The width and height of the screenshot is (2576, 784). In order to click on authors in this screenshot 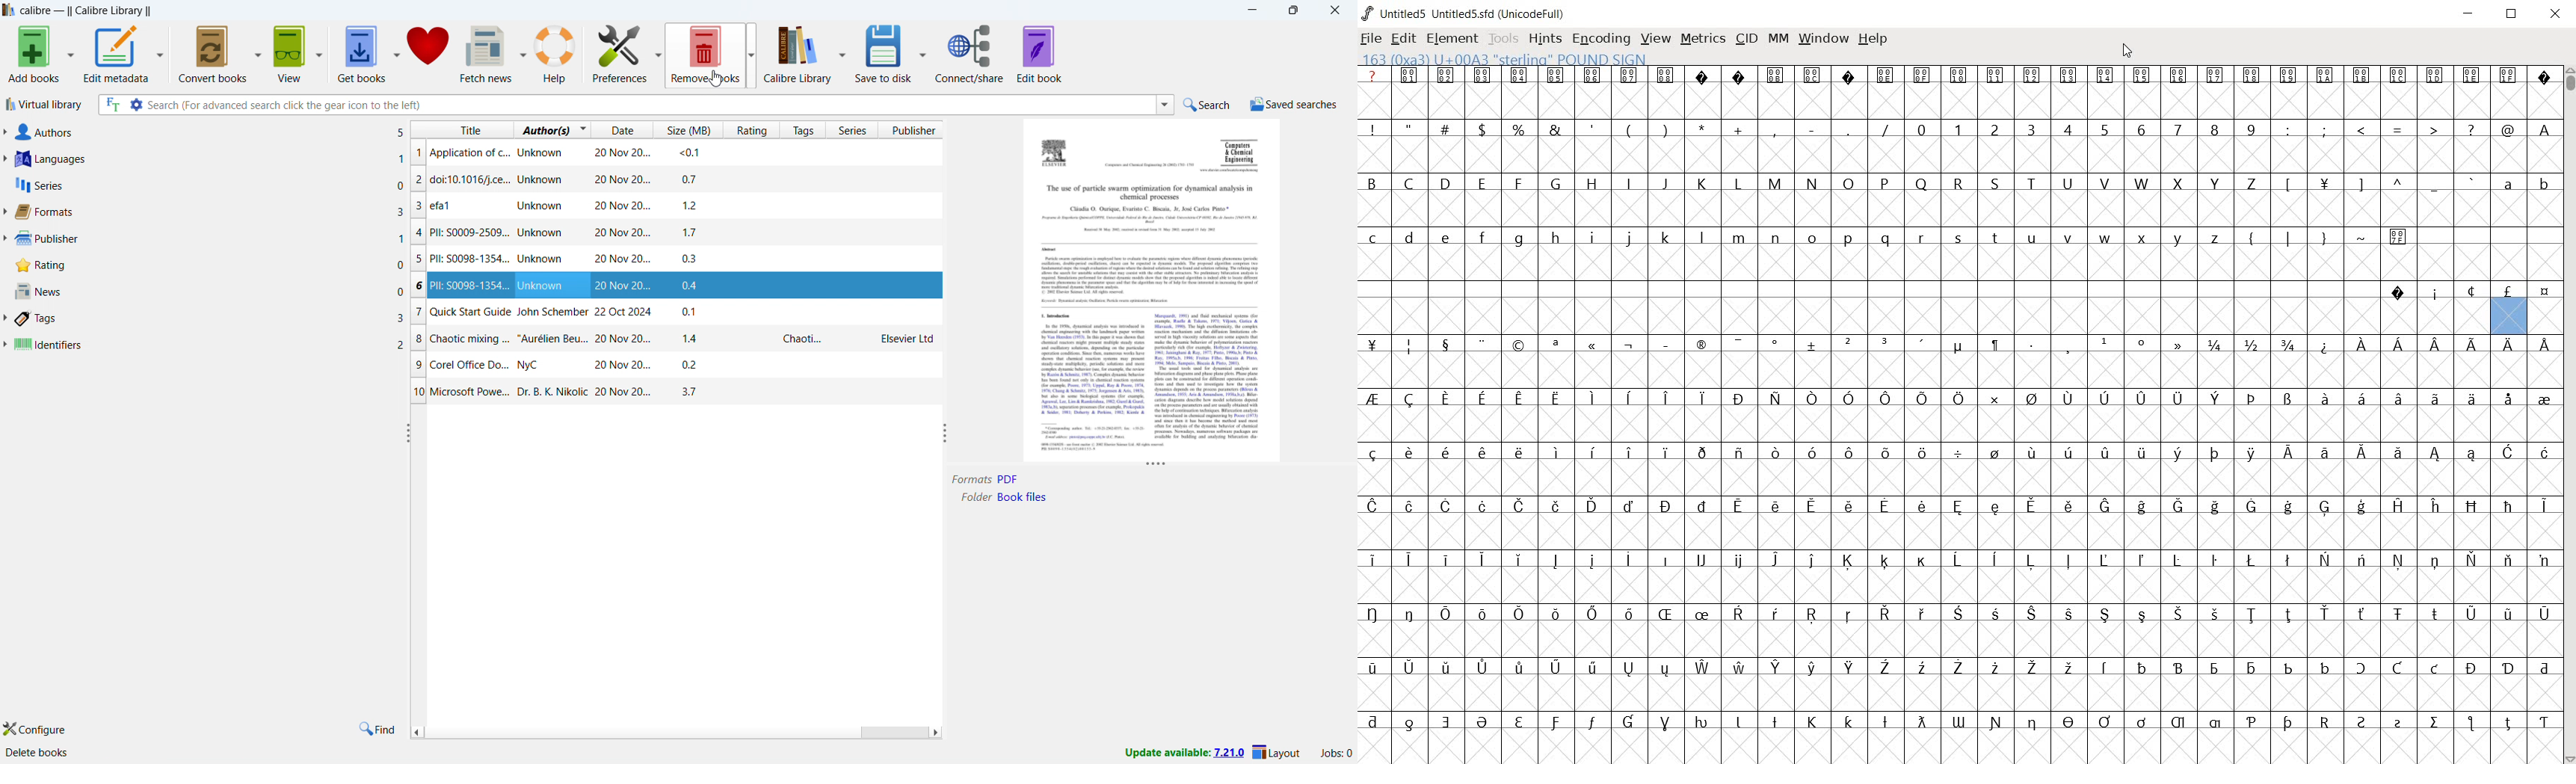, I will do `click(207, 132)`.